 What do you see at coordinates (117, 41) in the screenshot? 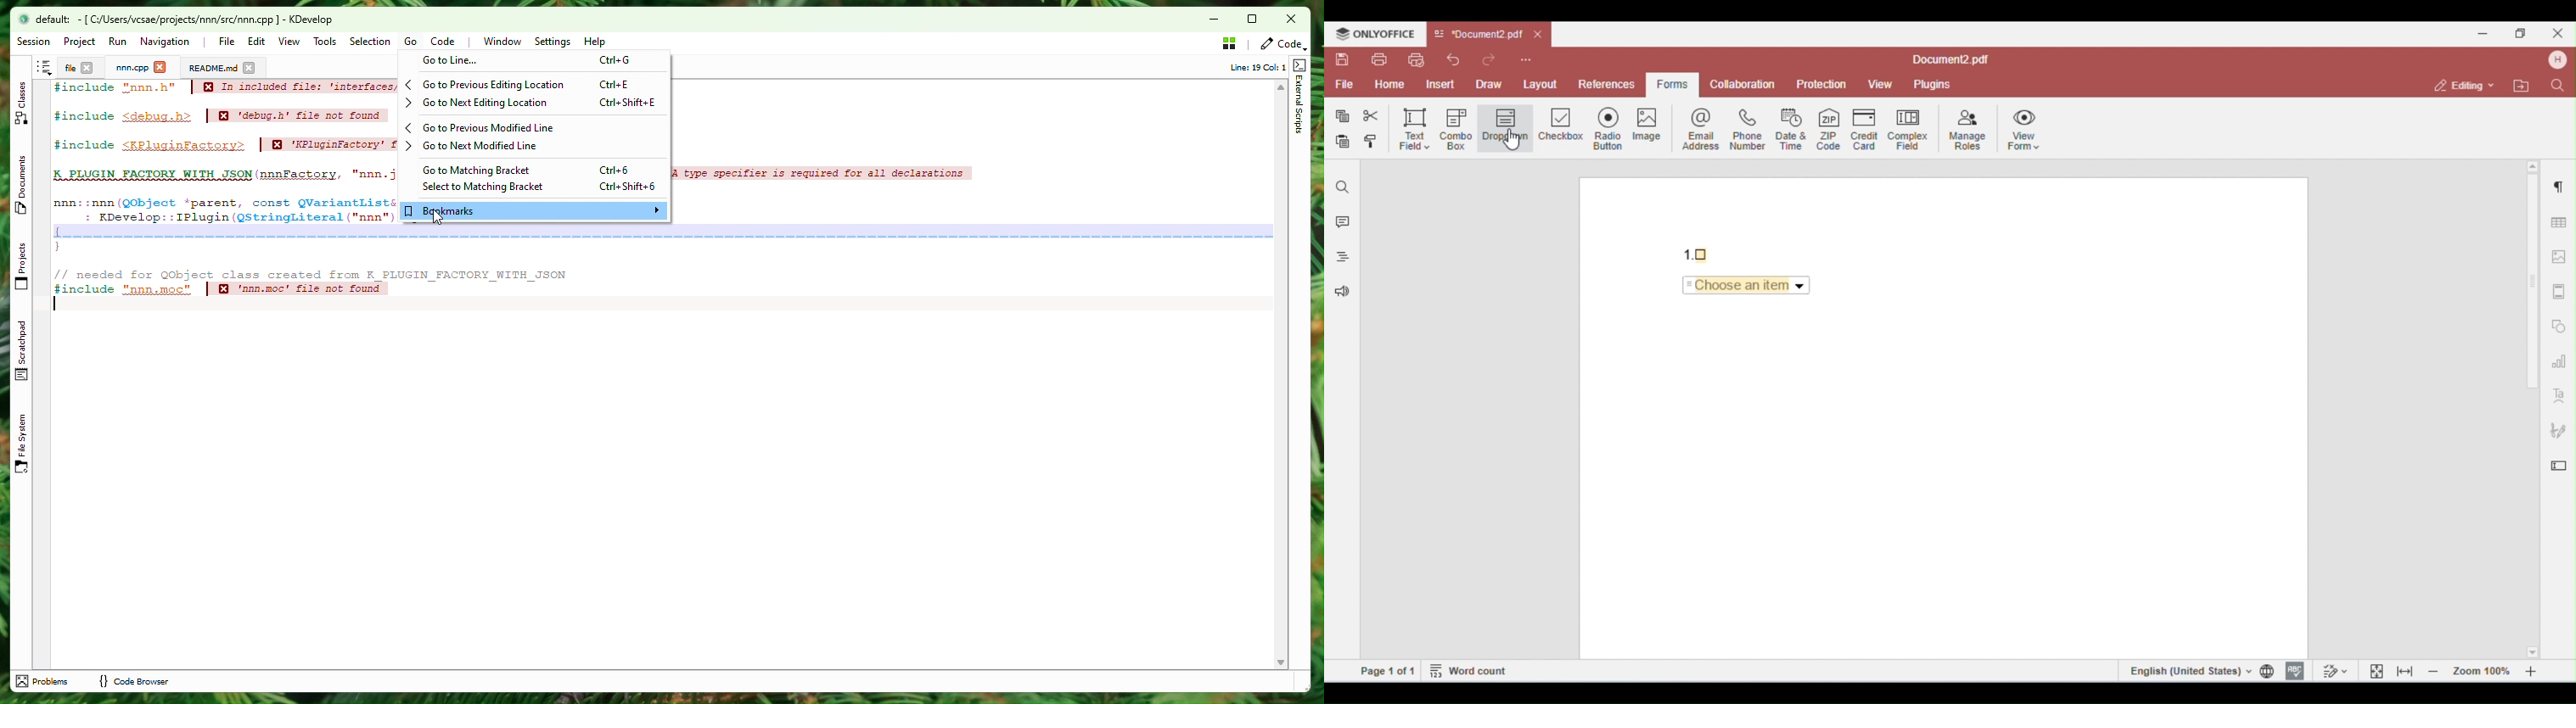
I see `Run` at bounding box center [117, 41].